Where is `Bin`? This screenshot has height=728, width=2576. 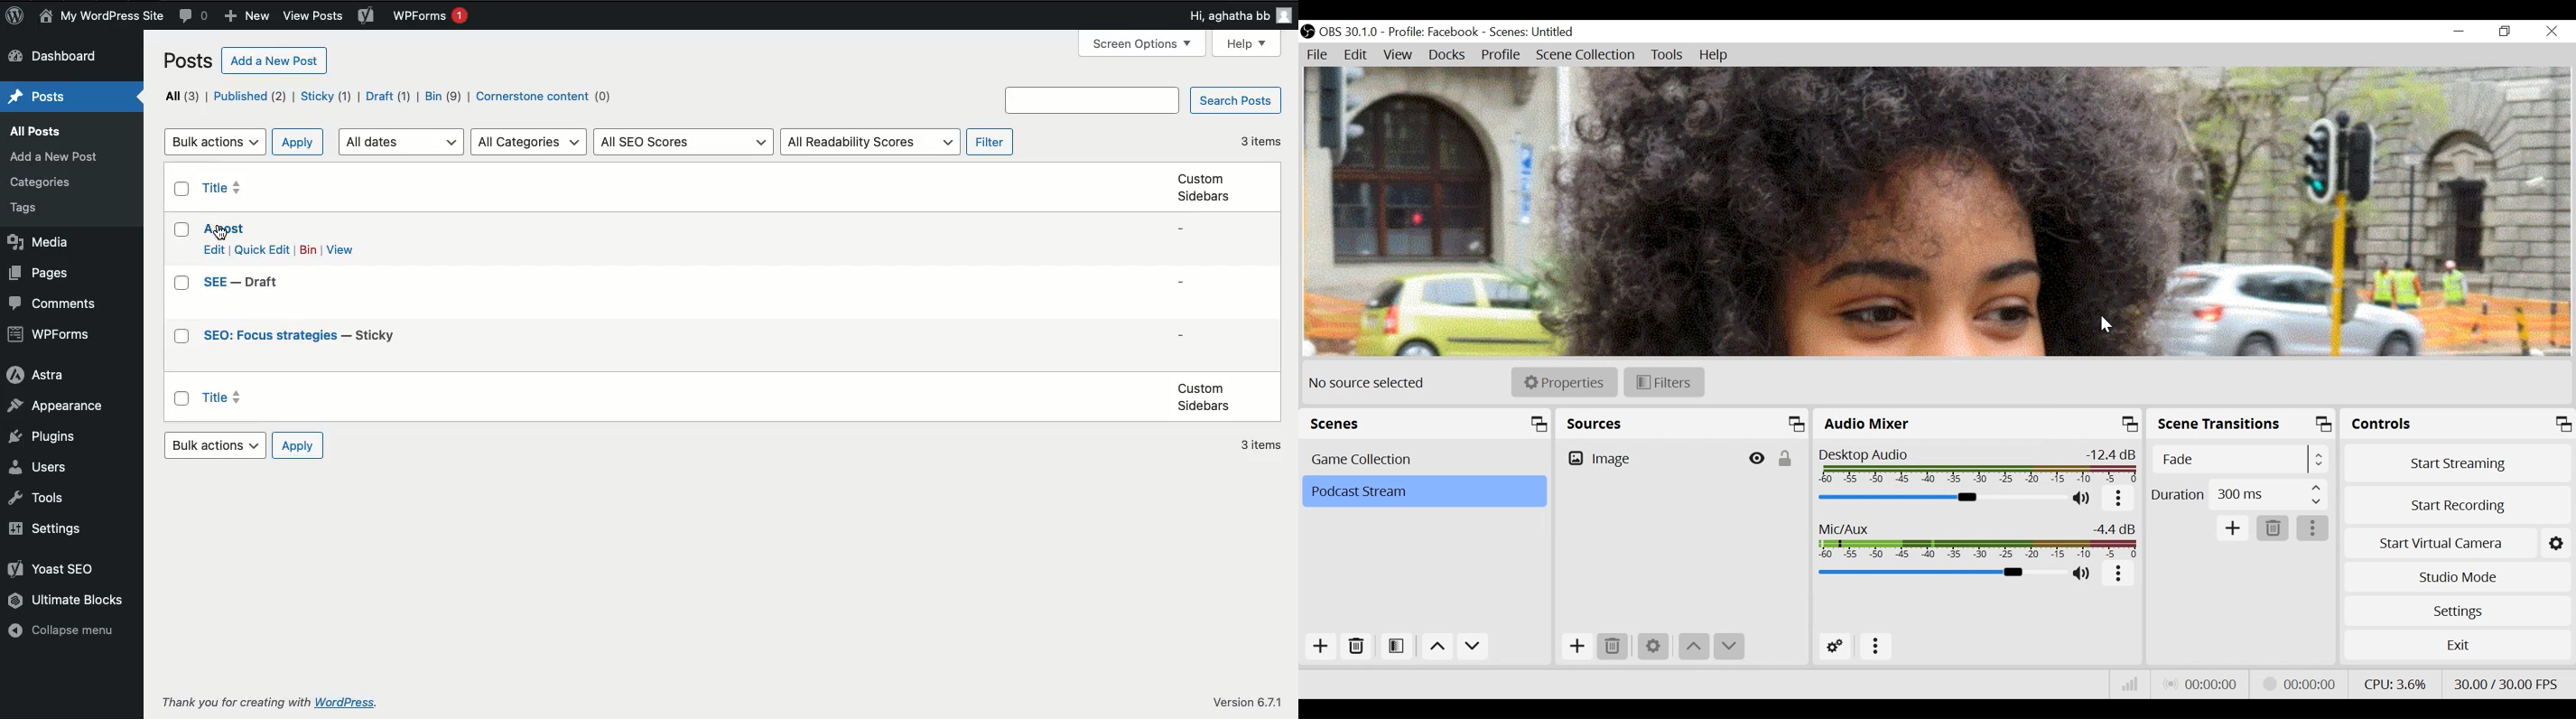 Bin is located at coordinates (308, 251).